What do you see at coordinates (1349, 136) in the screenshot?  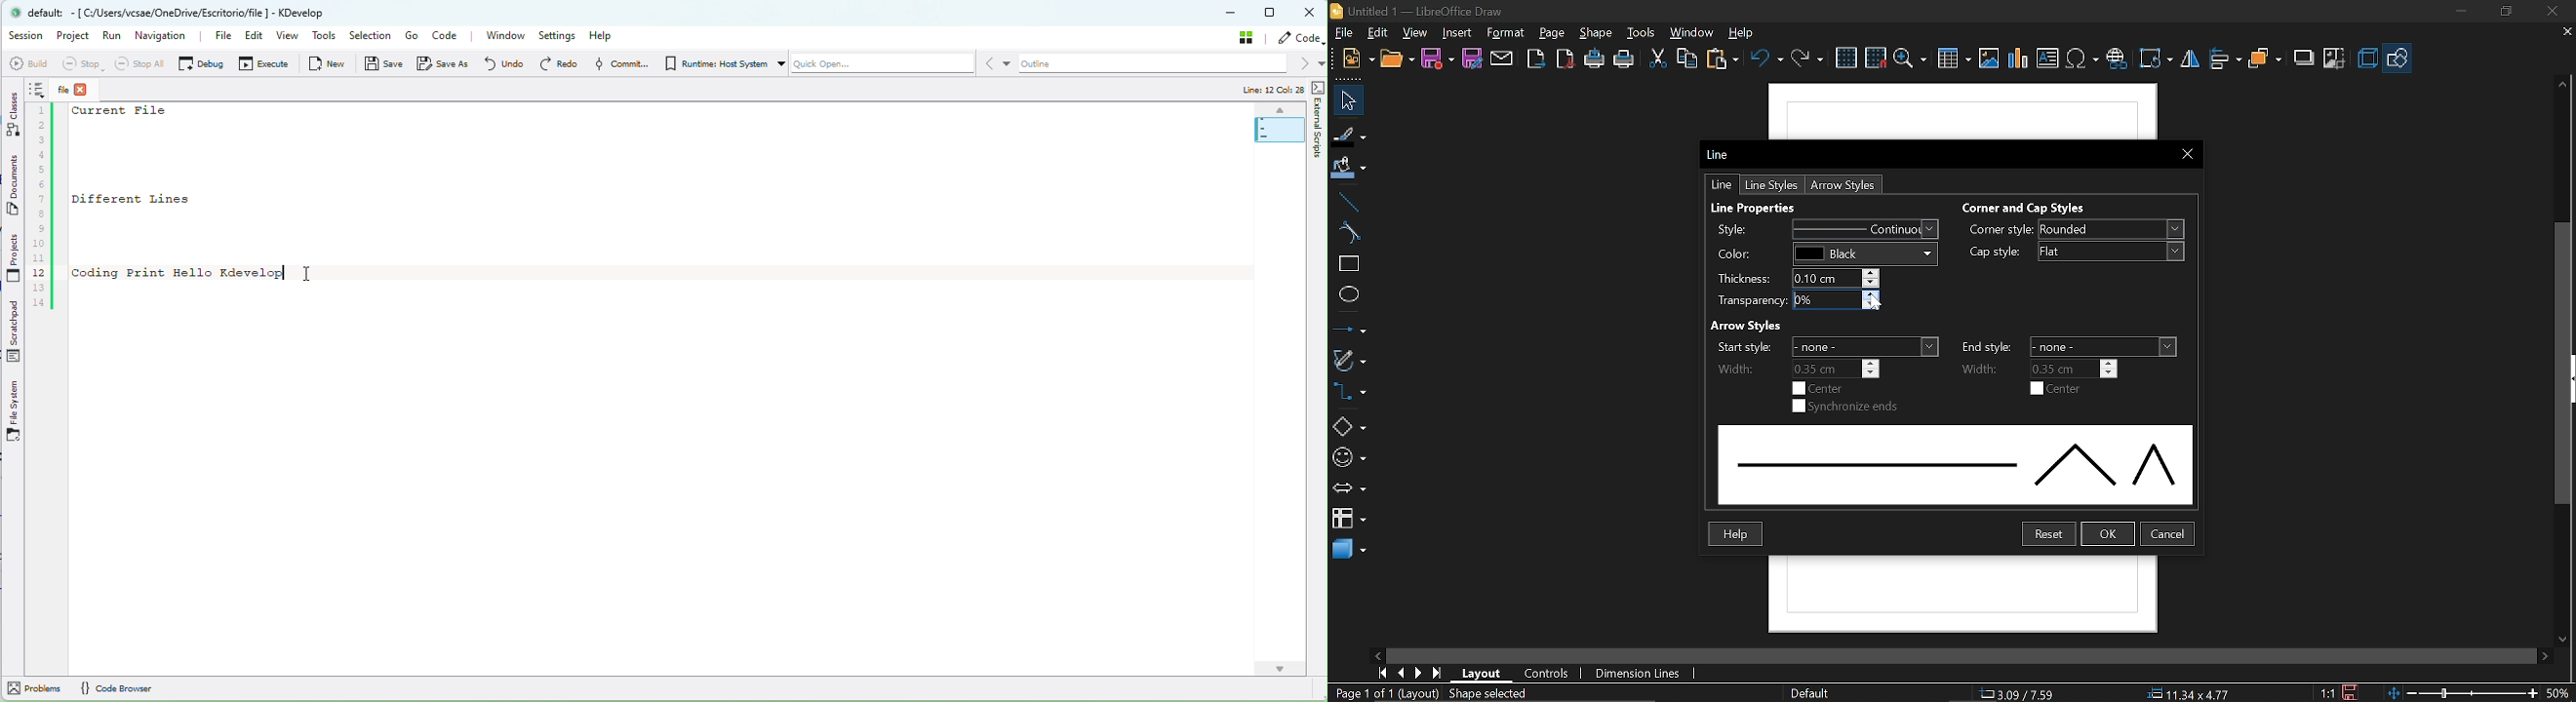 I see `fill line` at bounding box center [1349, 136].